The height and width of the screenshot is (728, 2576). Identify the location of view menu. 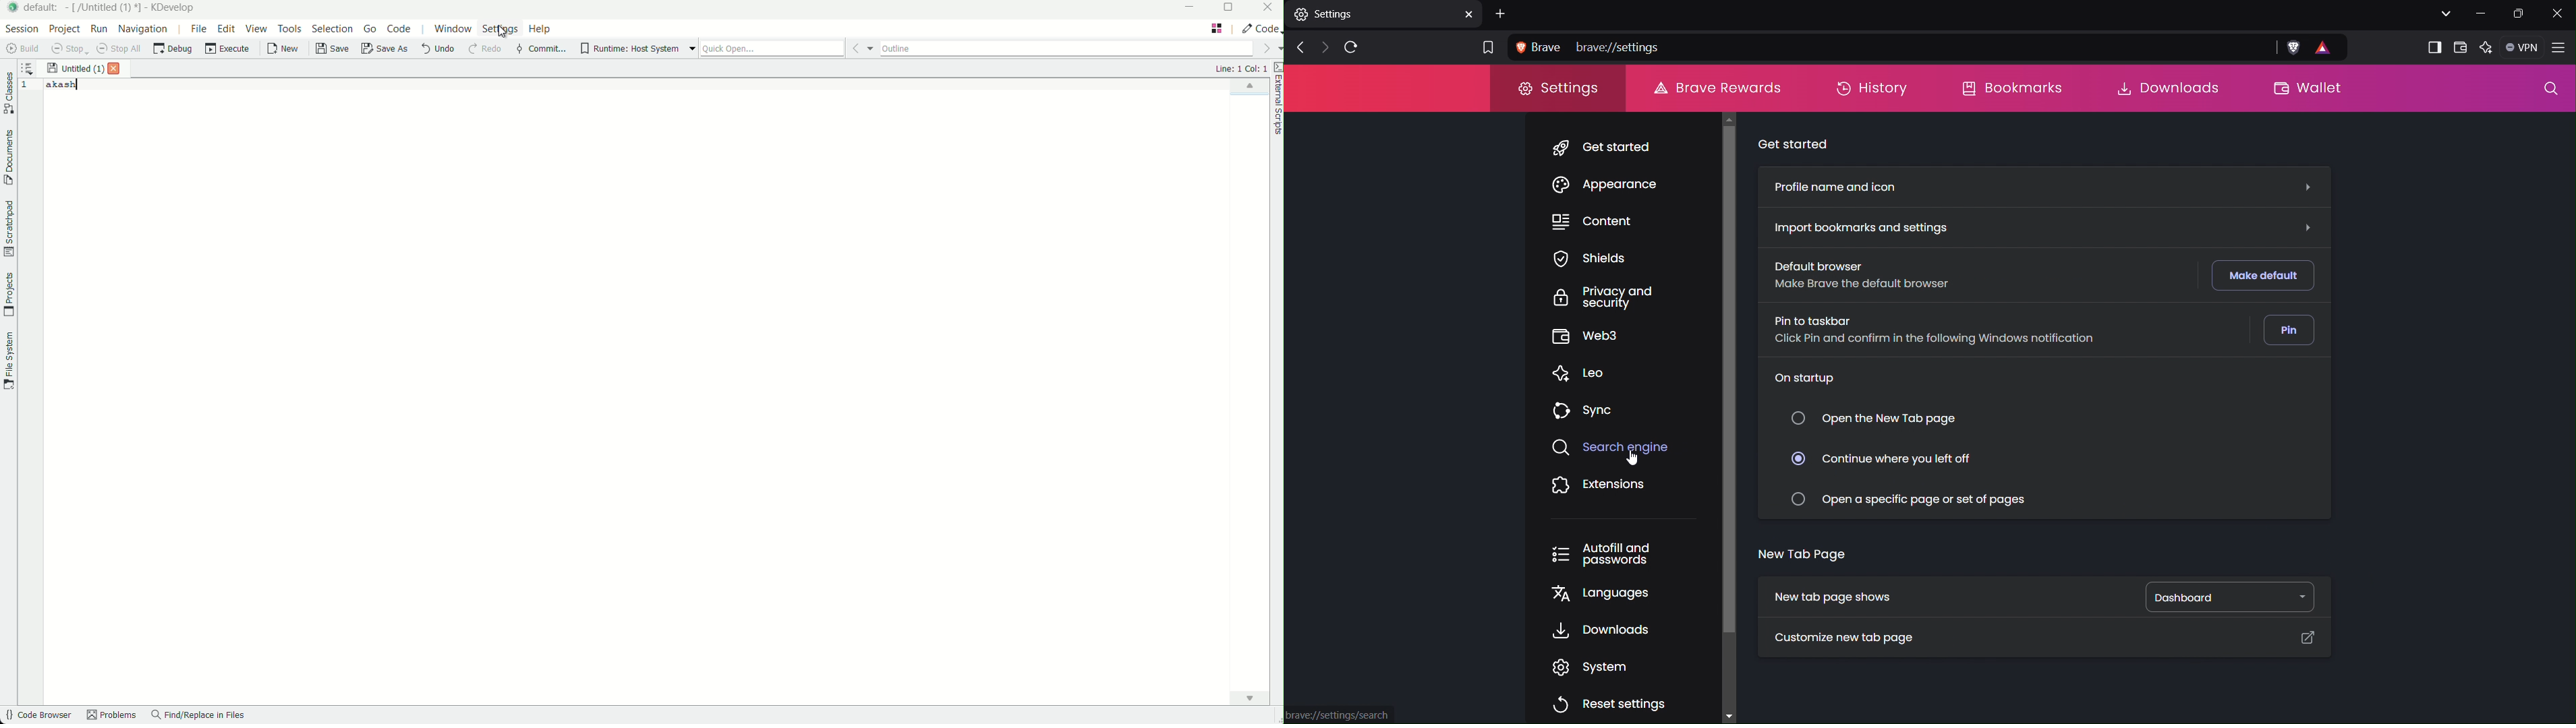
(258, 29).